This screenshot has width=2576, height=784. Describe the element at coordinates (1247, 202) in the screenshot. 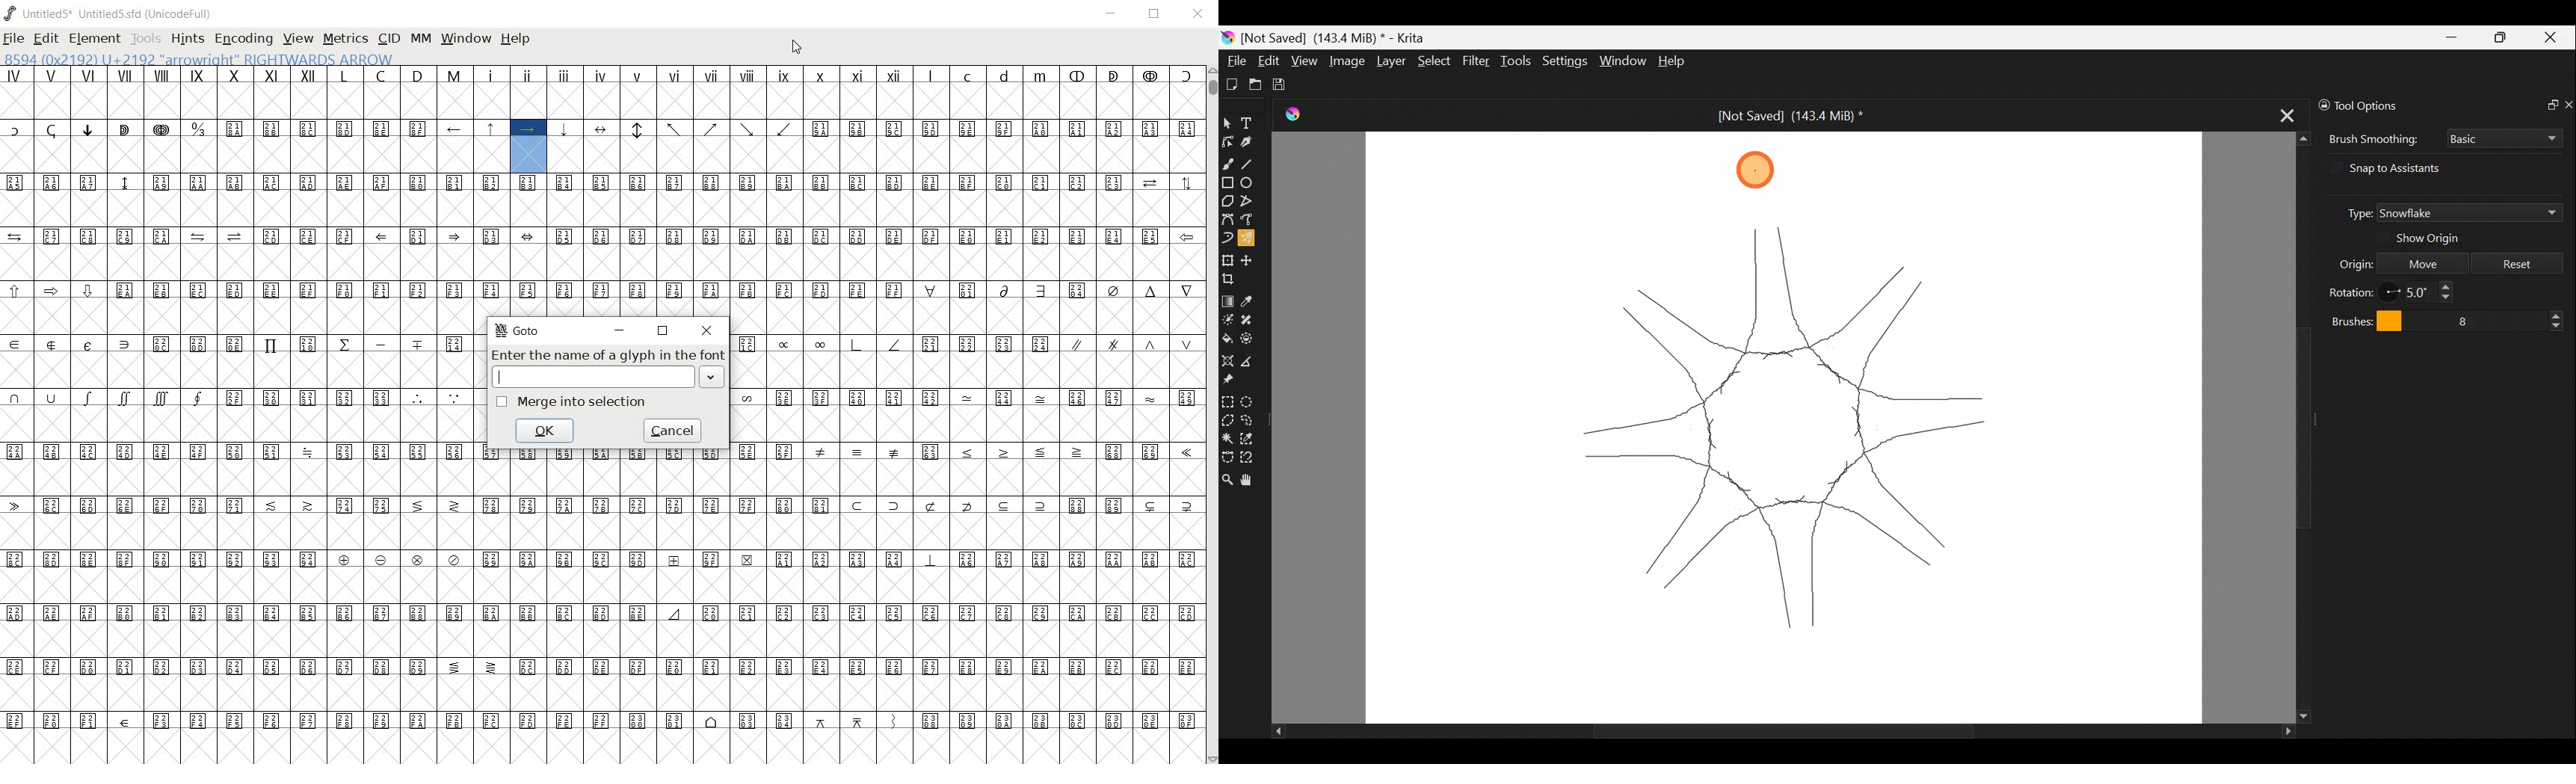

I see `Polyline` at that location.